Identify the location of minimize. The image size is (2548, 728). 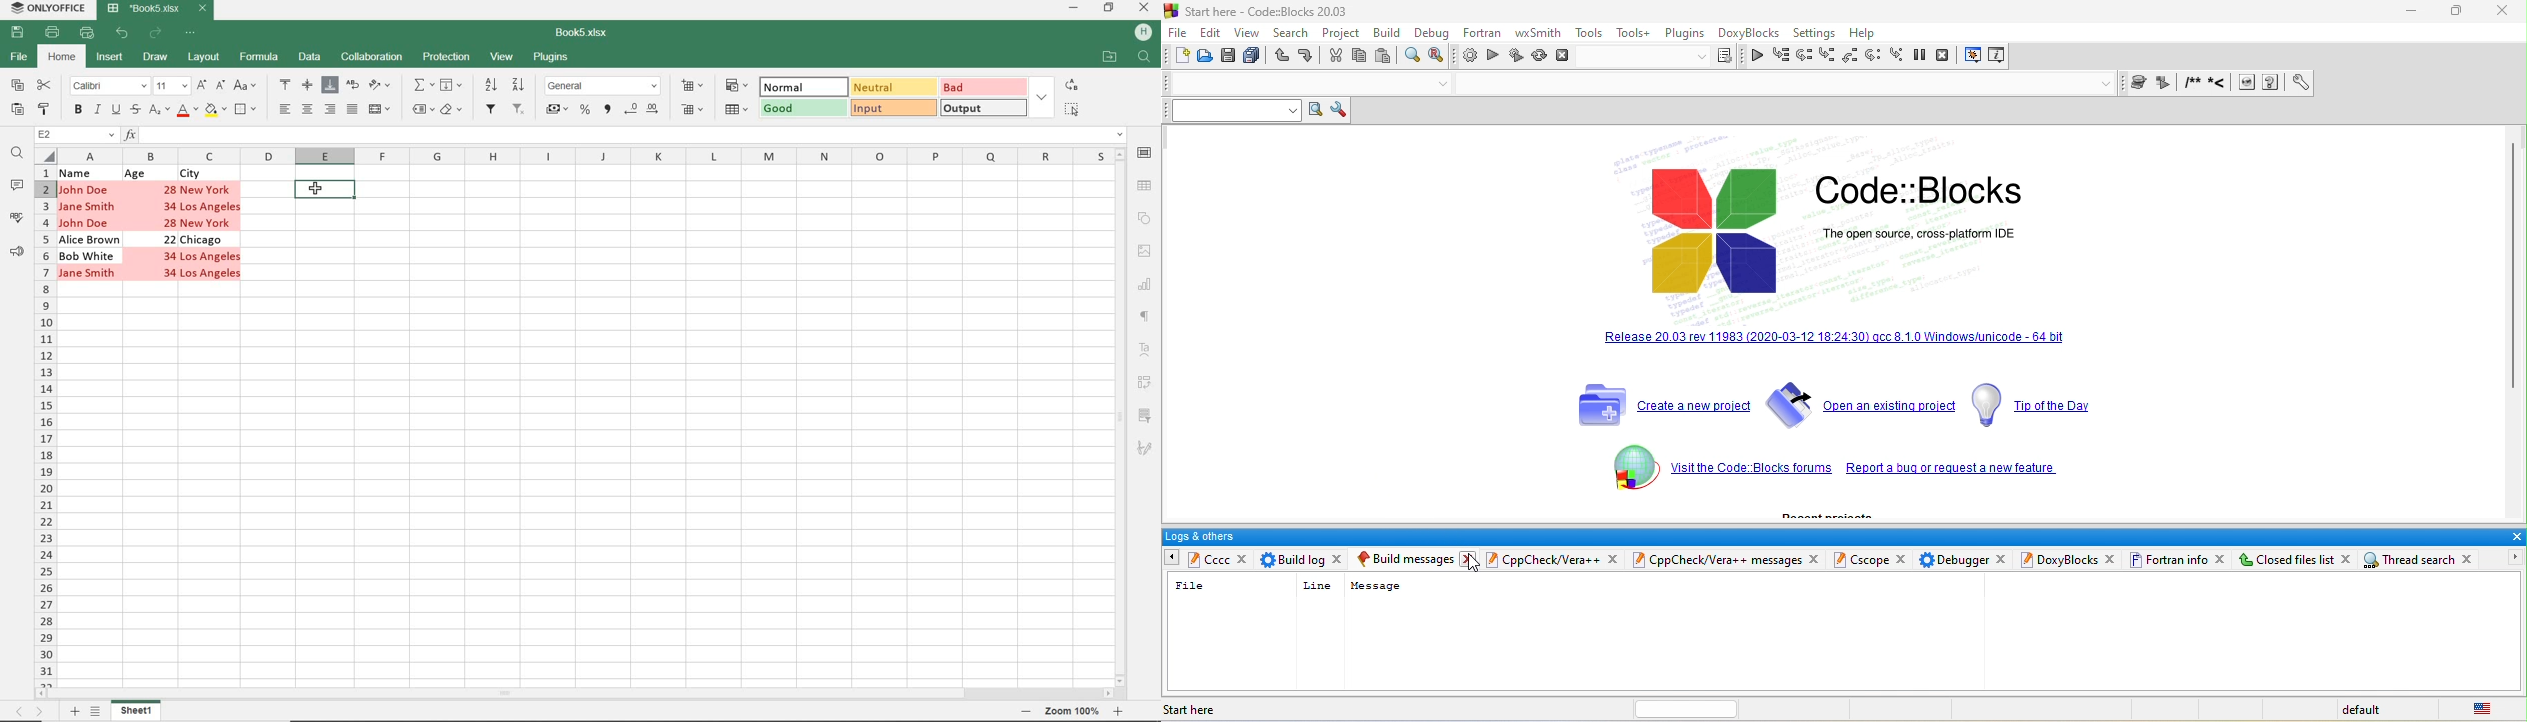
(2408, 11).